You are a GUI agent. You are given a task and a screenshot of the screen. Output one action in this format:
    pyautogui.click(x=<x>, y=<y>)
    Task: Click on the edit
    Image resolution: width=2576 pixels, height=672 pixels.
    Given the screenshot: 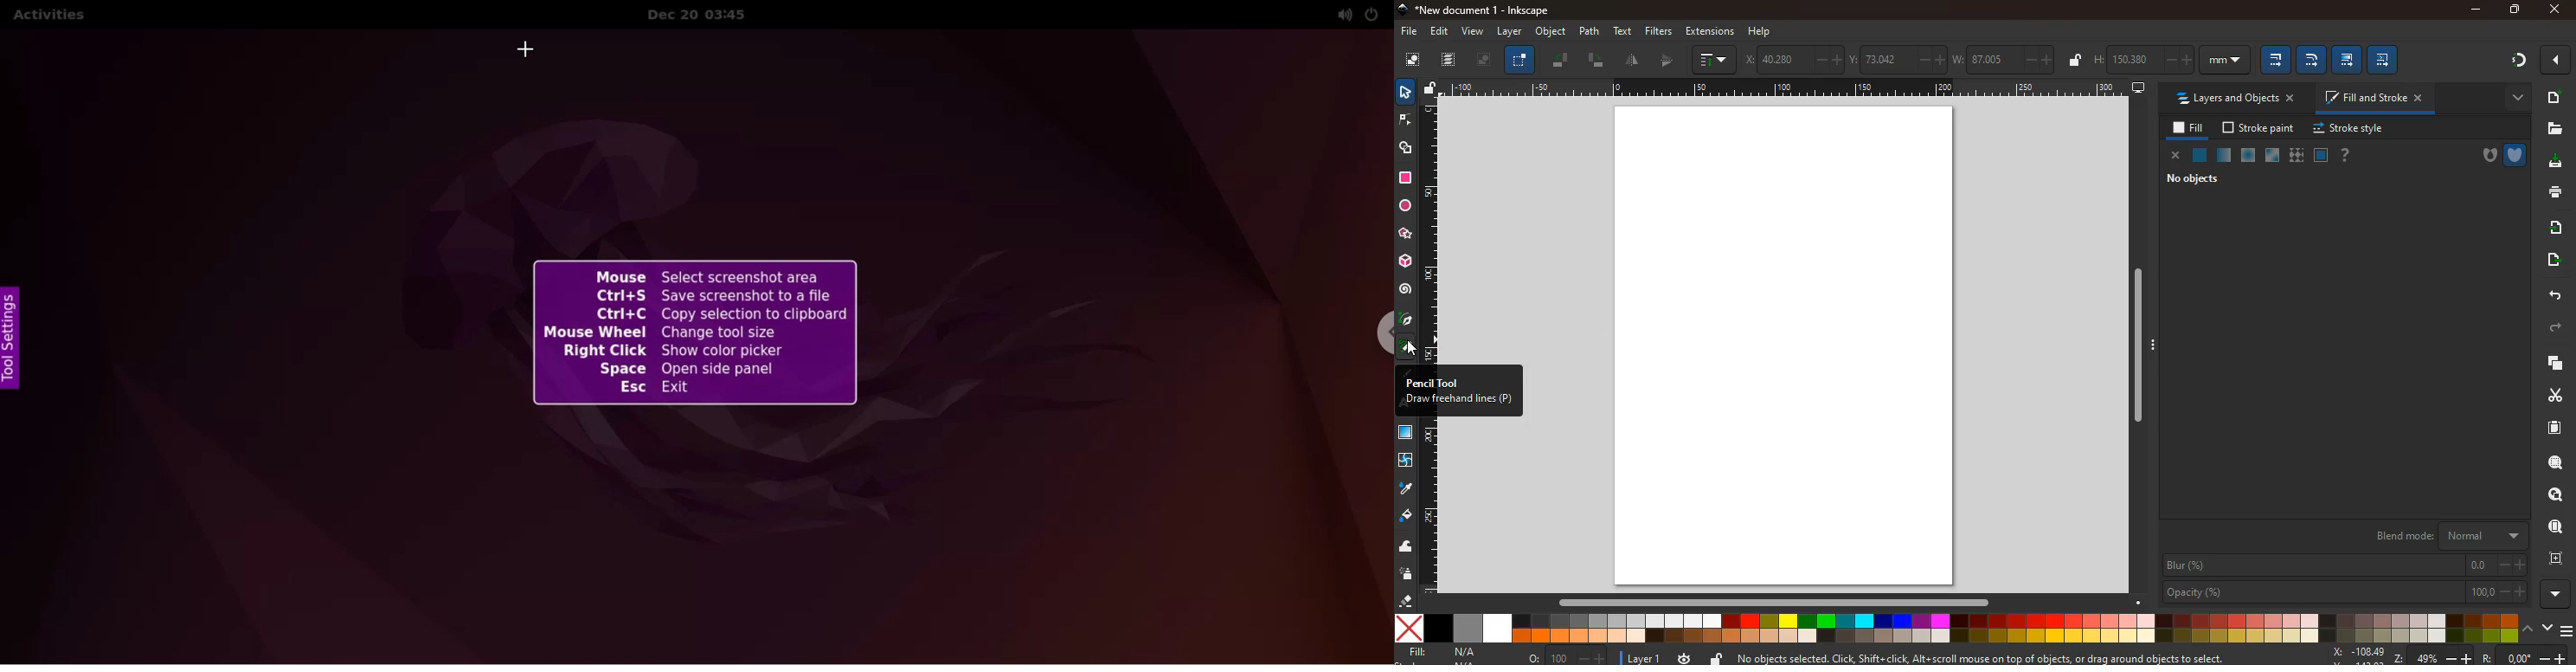 What is the action you would take?
    pyautogui.click(x=2276, y=60)
    